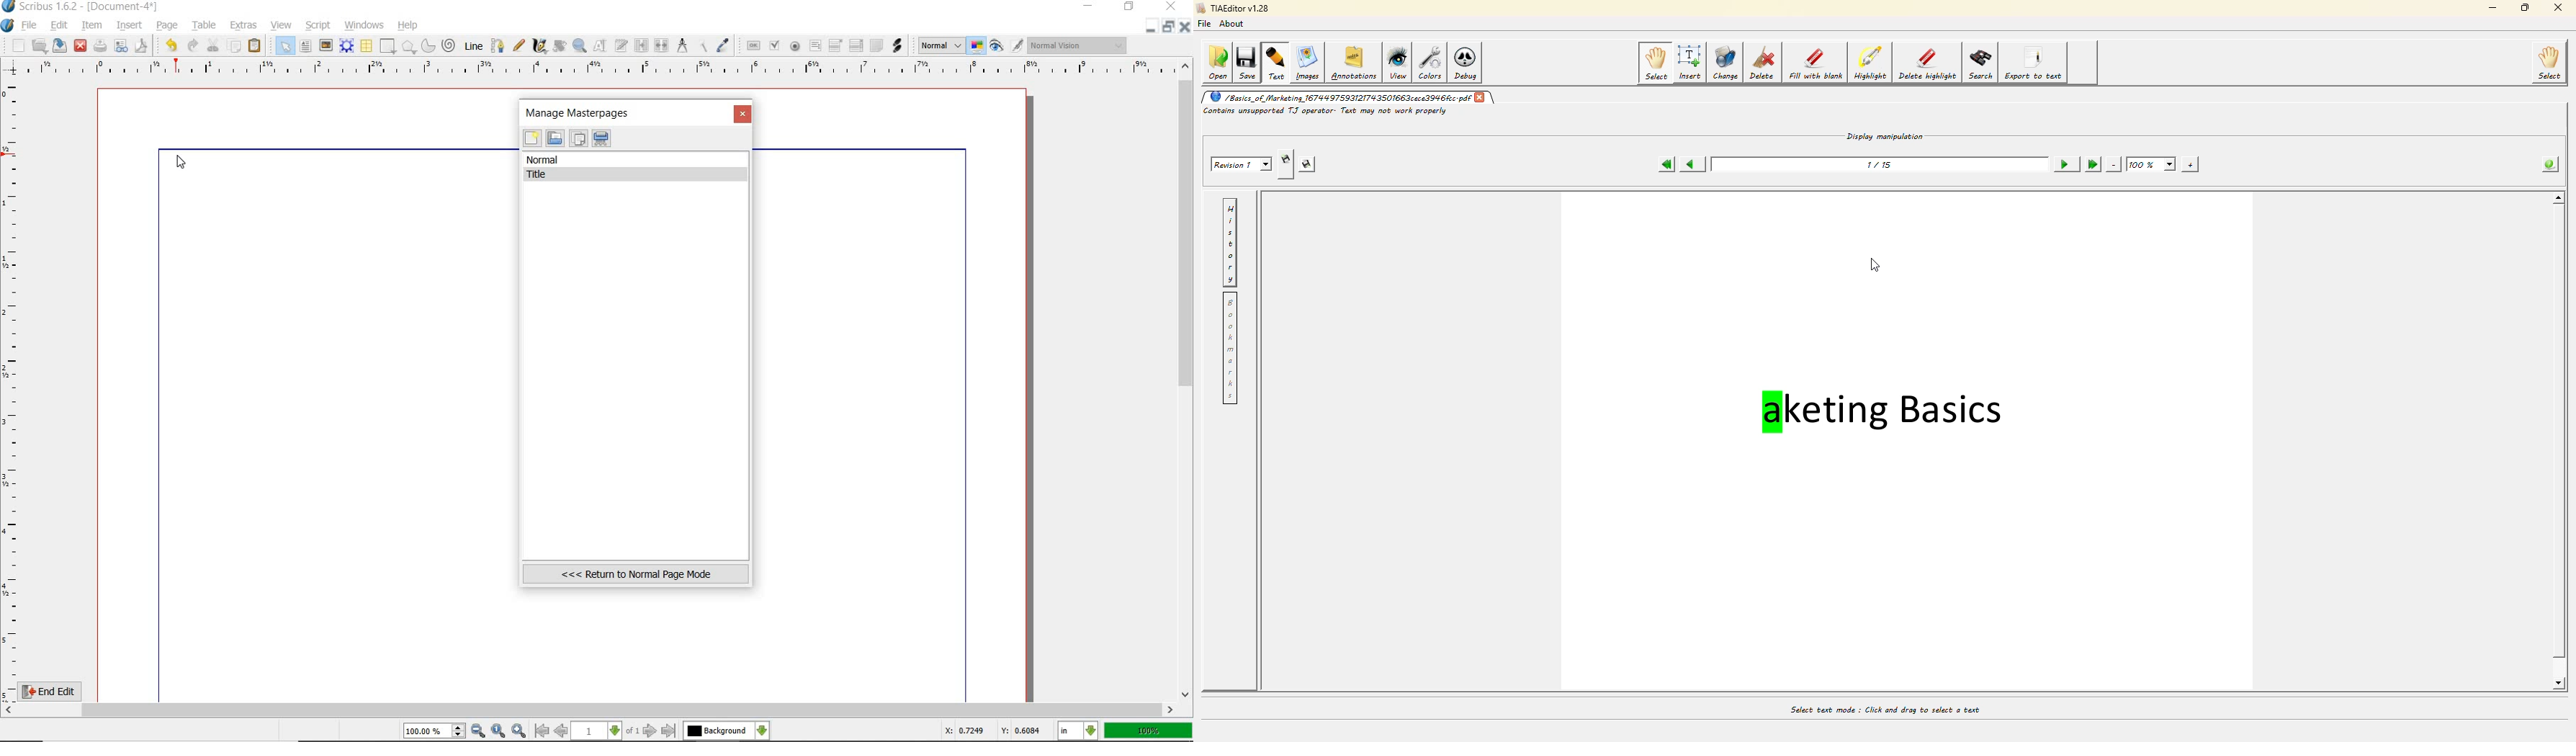 The image size is (2576, 756). I want to click on of 1, so click(632, 731).